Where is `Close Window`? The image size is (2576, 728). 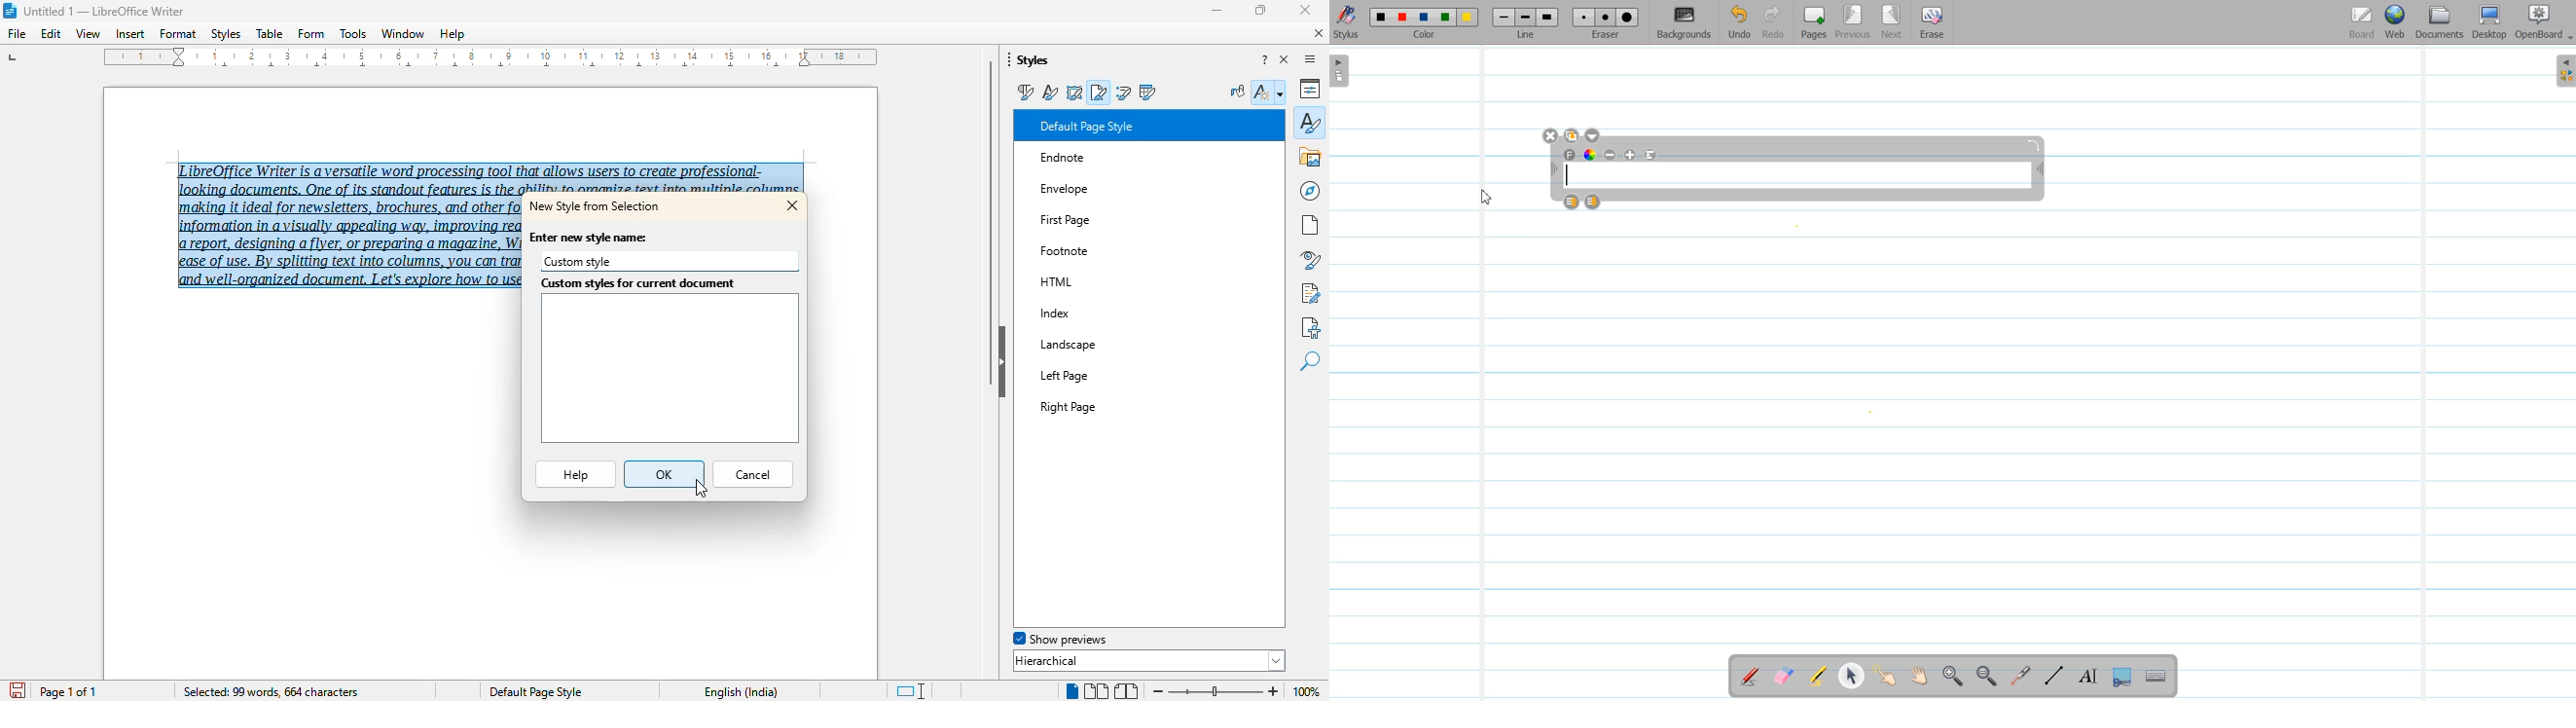
Close Window is located at coordinates (1551, 136).